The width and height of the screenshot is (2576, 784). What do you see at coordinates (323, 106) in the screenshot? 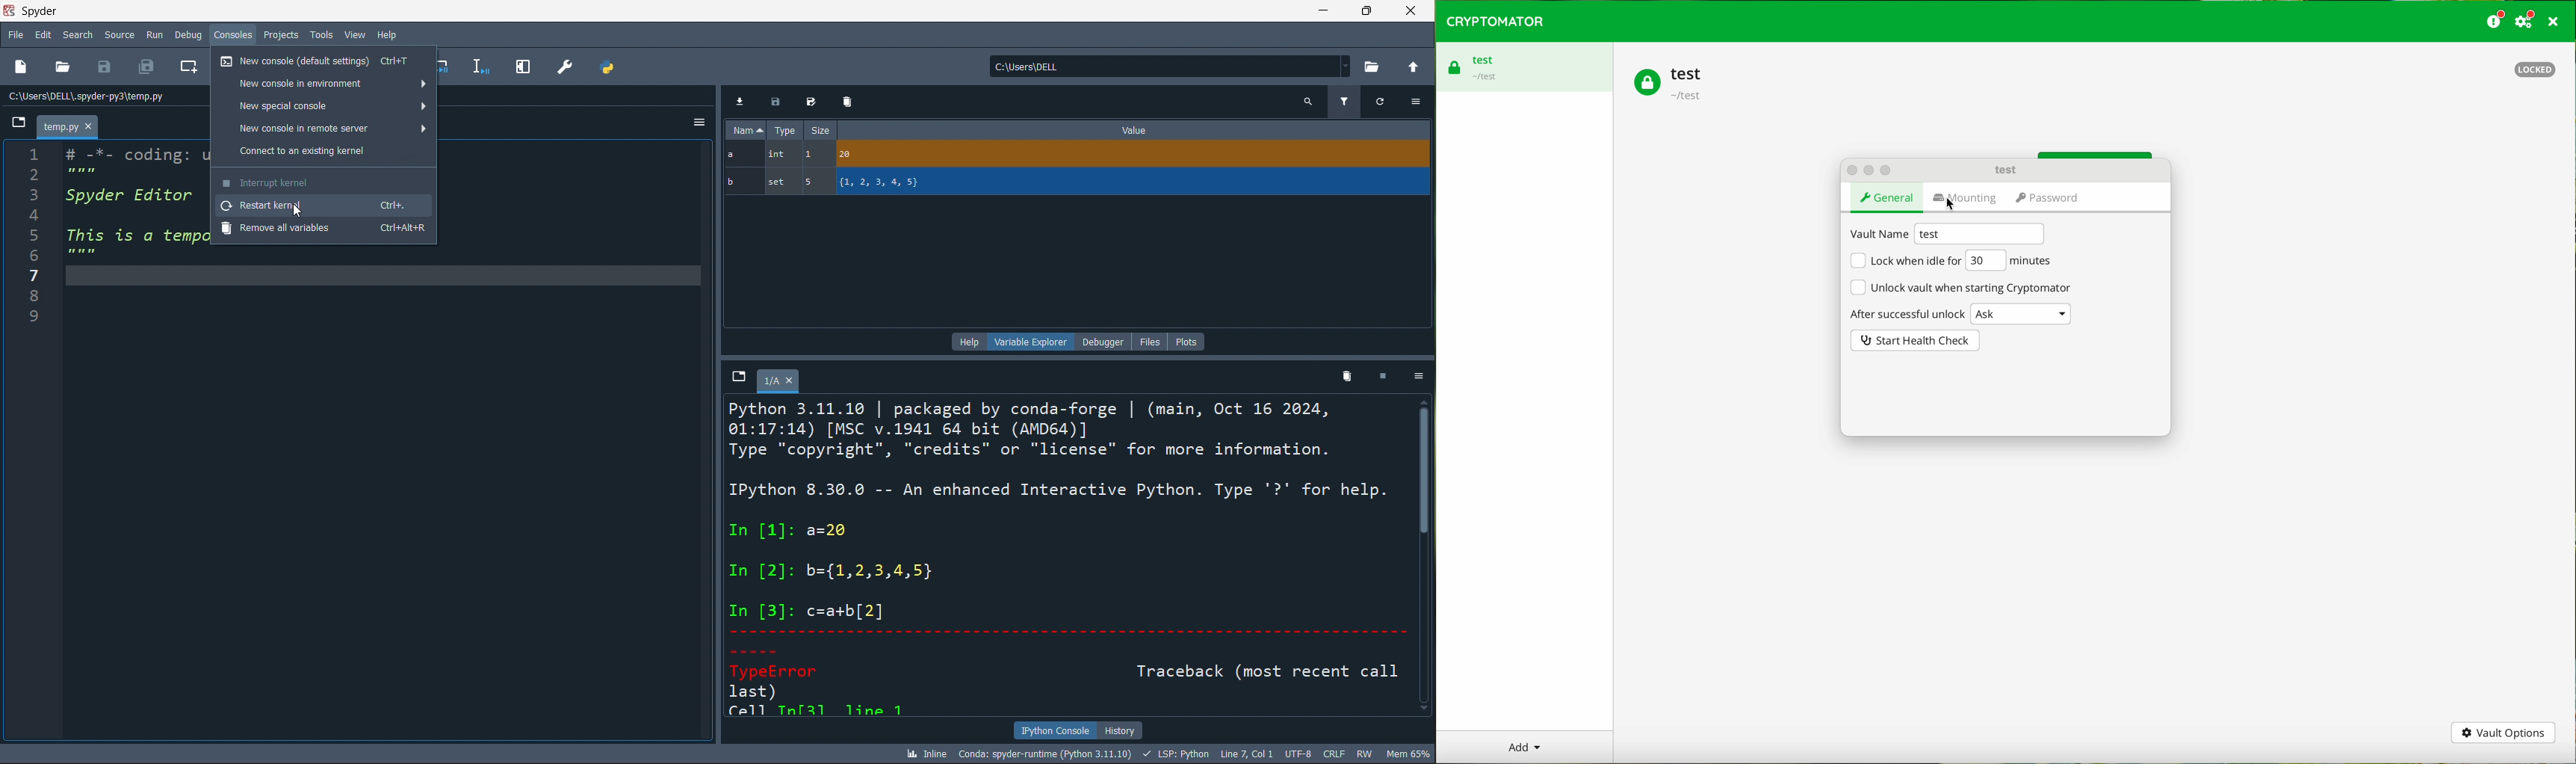
I see `new special console` at bounding box center [323, 106].